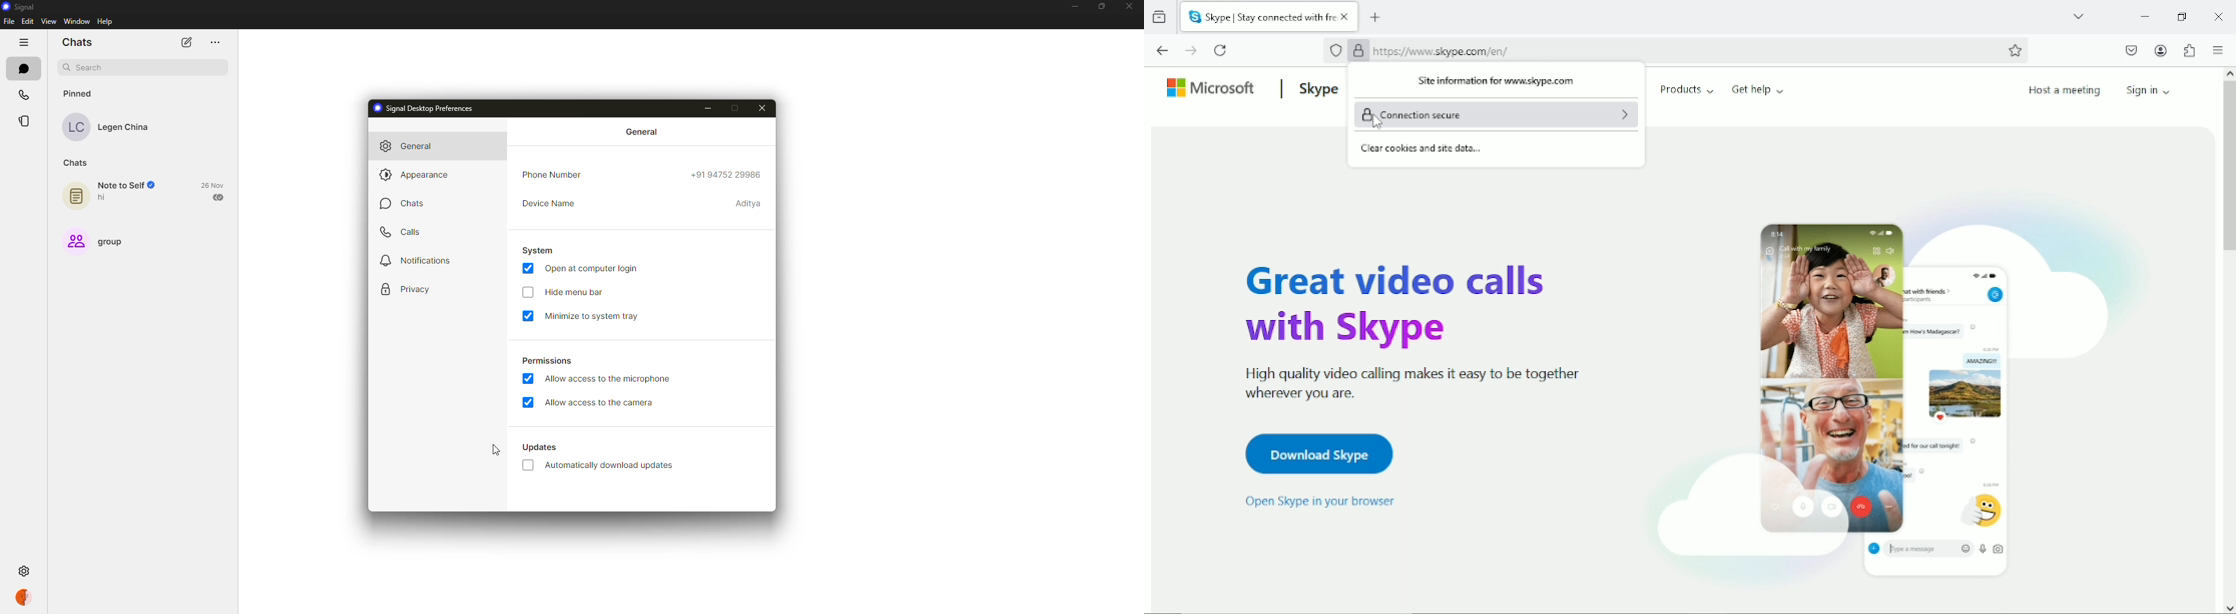  Describe the element at coordinates (528, 402) in the screenshot. I see `enabled` at that location.